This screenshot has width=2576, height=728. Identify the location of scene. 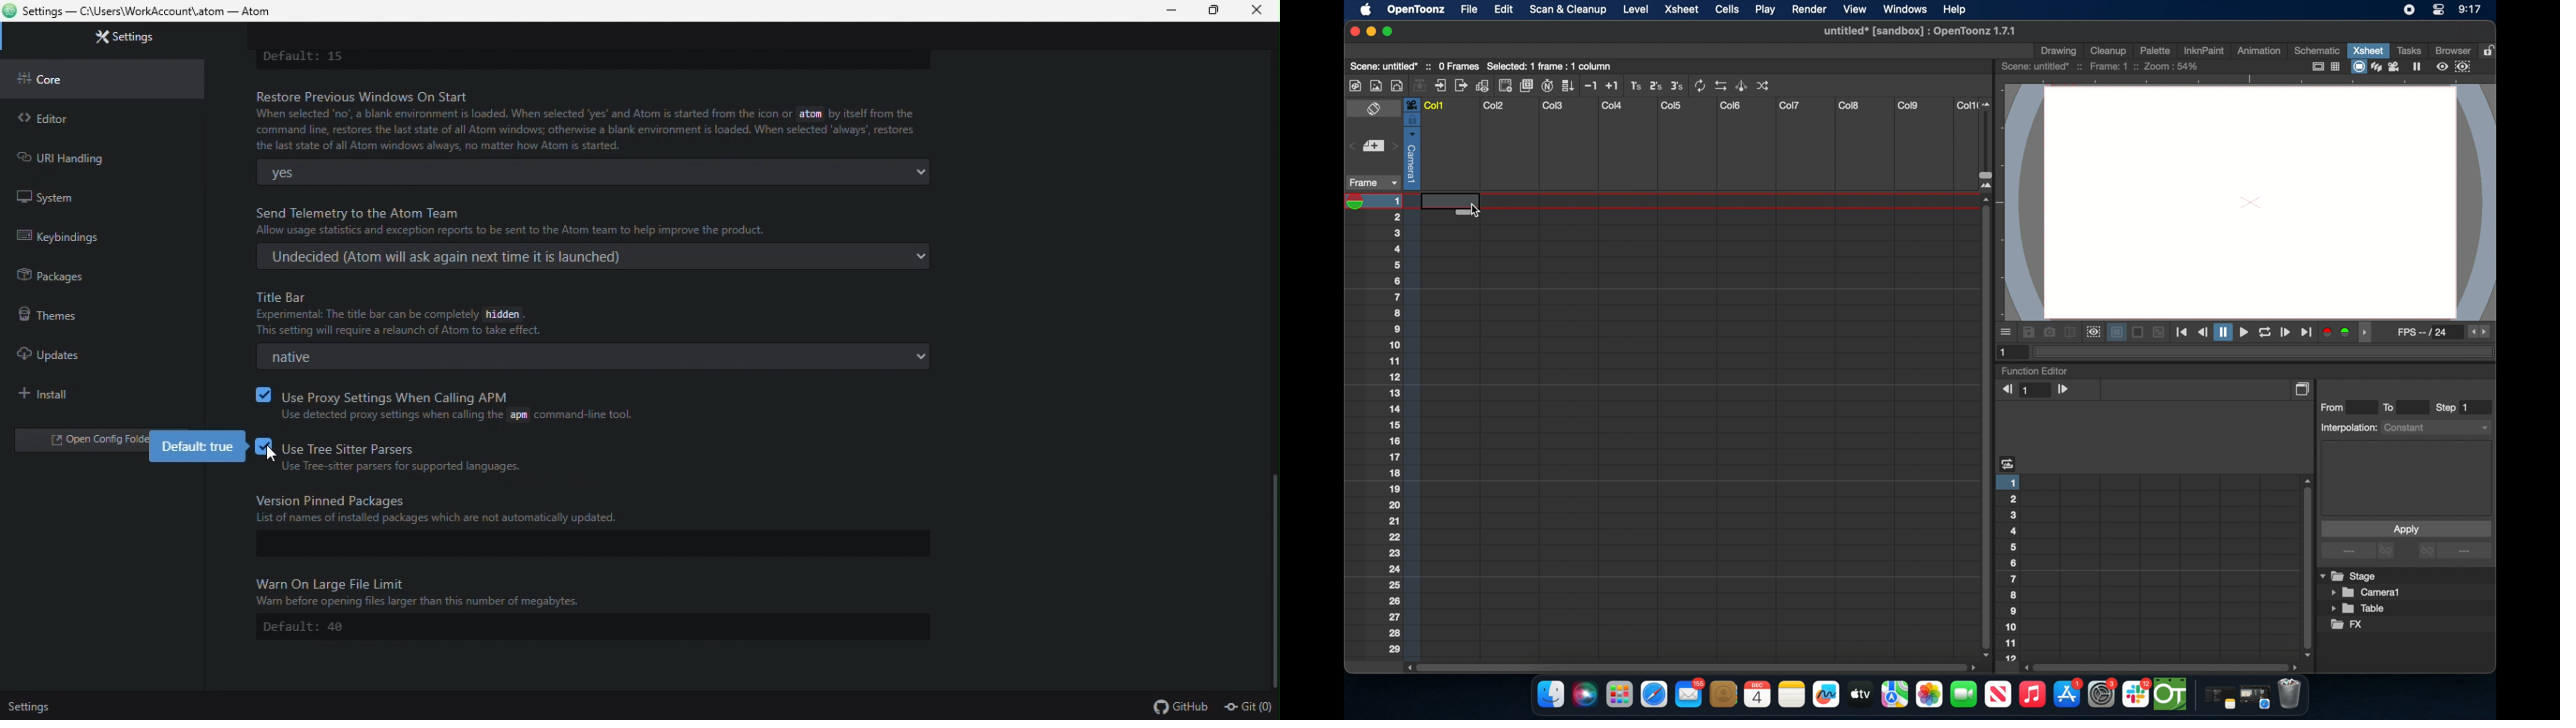
(1417, 65).